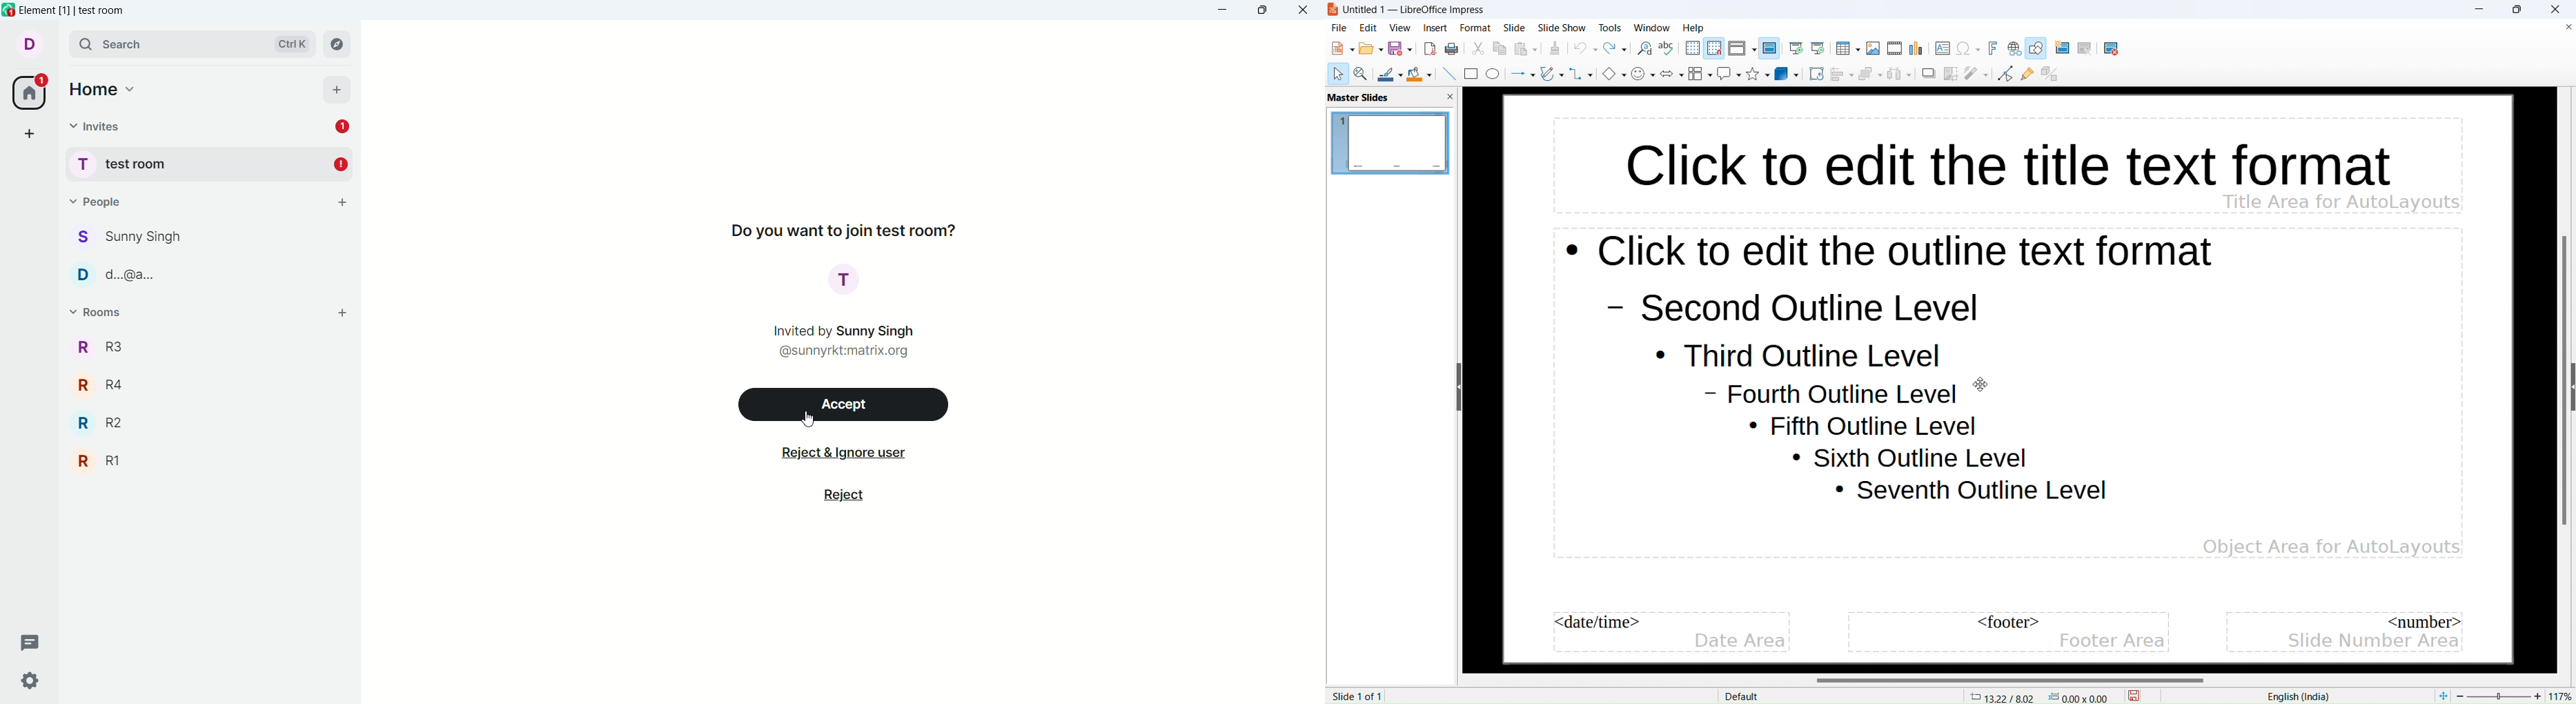  Describe the element at coordinates (2113, 640) in the screenshot. I see `footer area` at that location.